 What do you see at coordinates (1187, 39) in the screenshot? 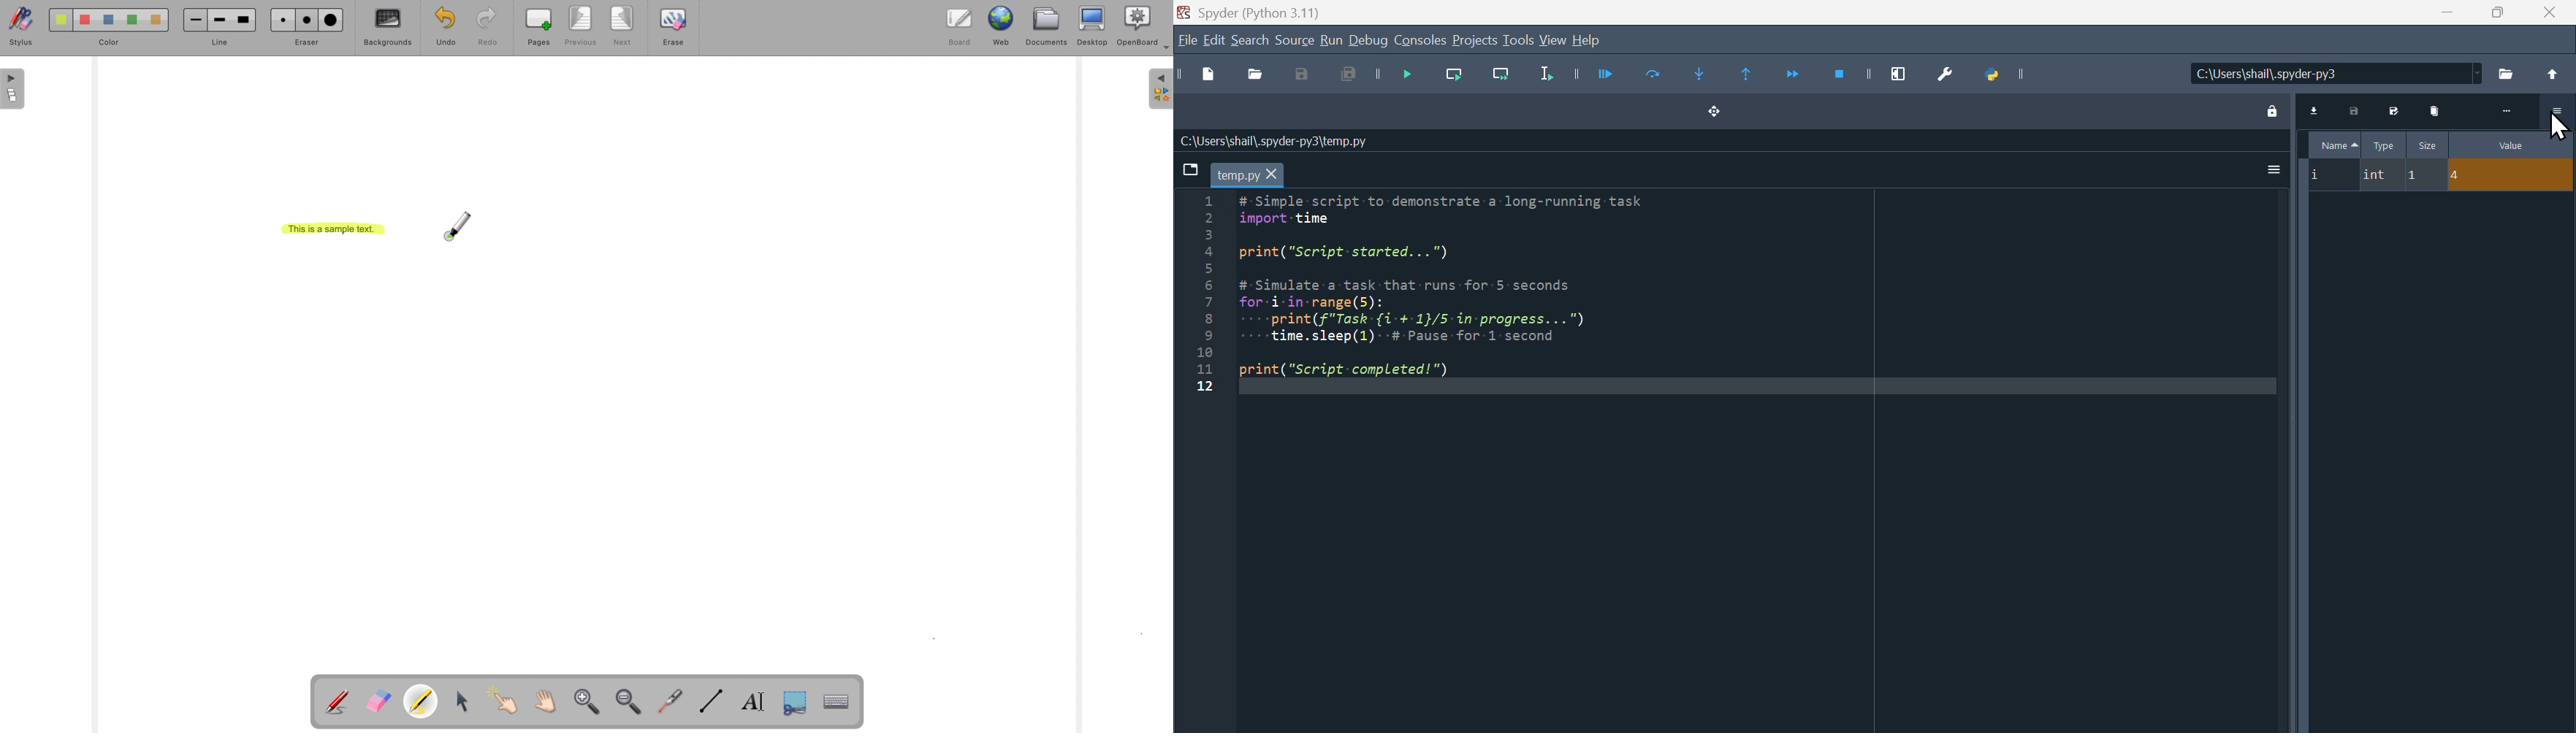
I see `File` at bounding box center [1187, 39].